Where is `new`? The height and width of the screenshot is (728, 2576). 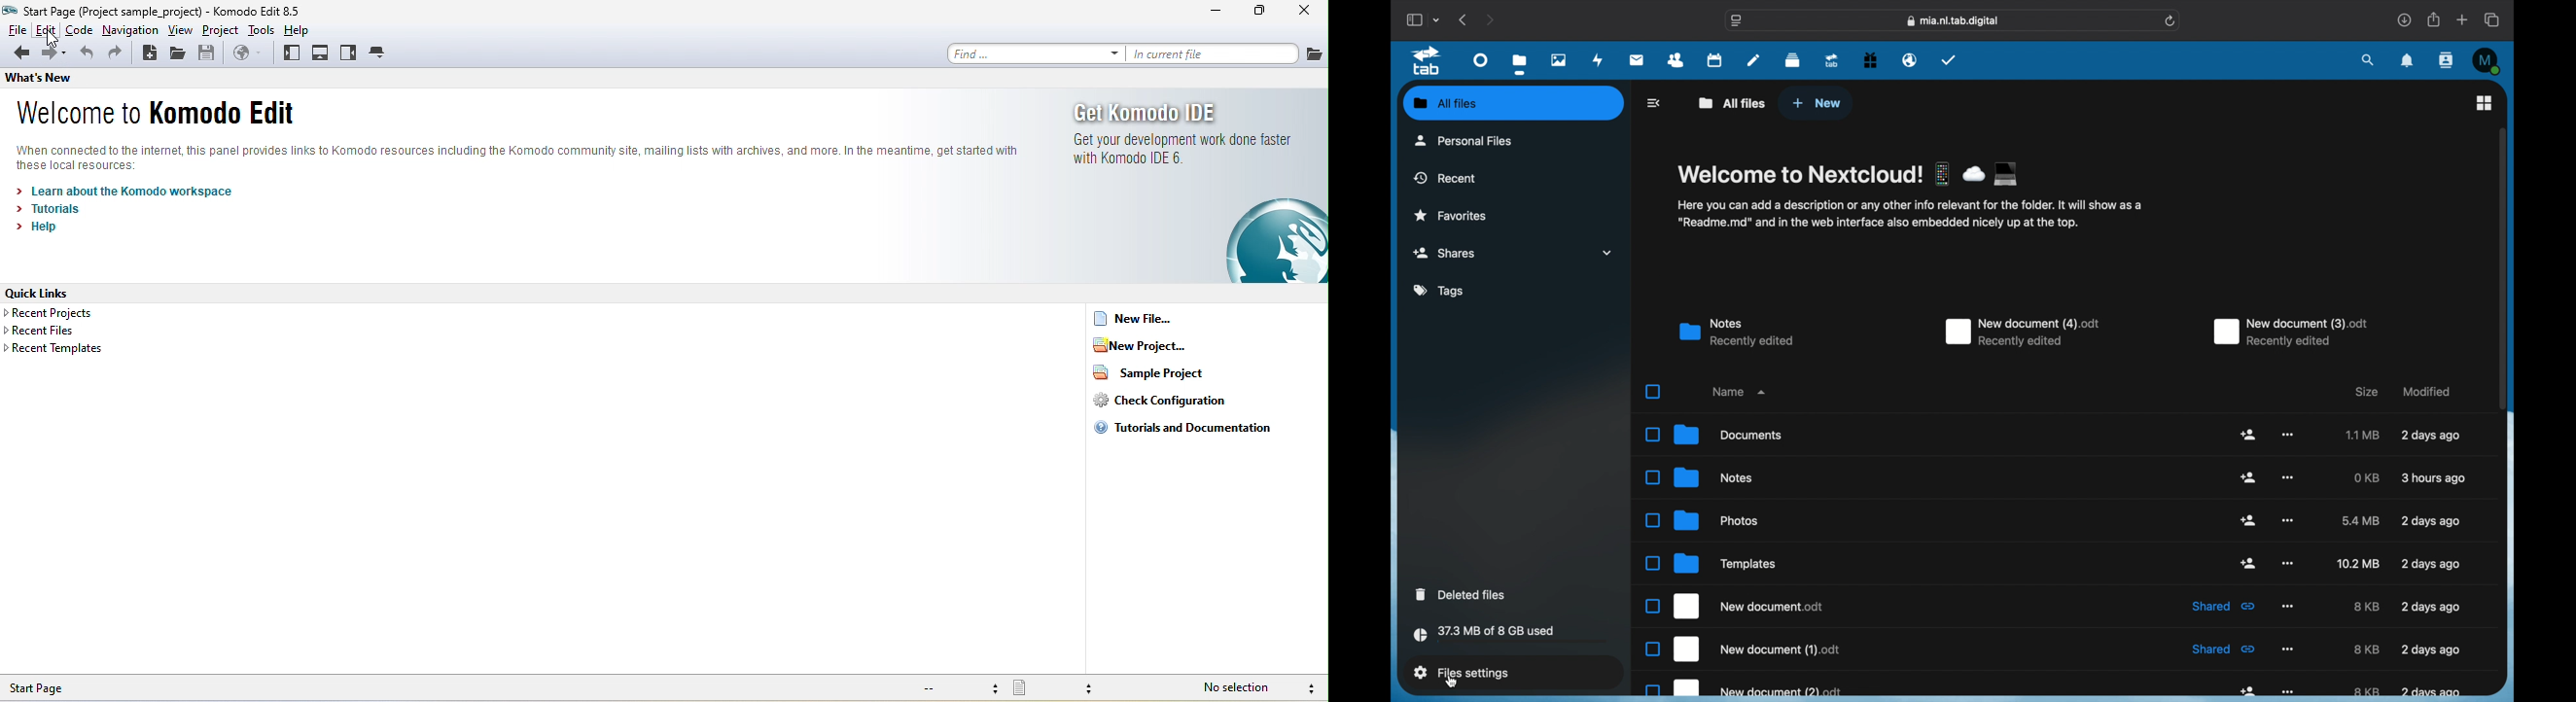 new is located at coordinates (149, 55).